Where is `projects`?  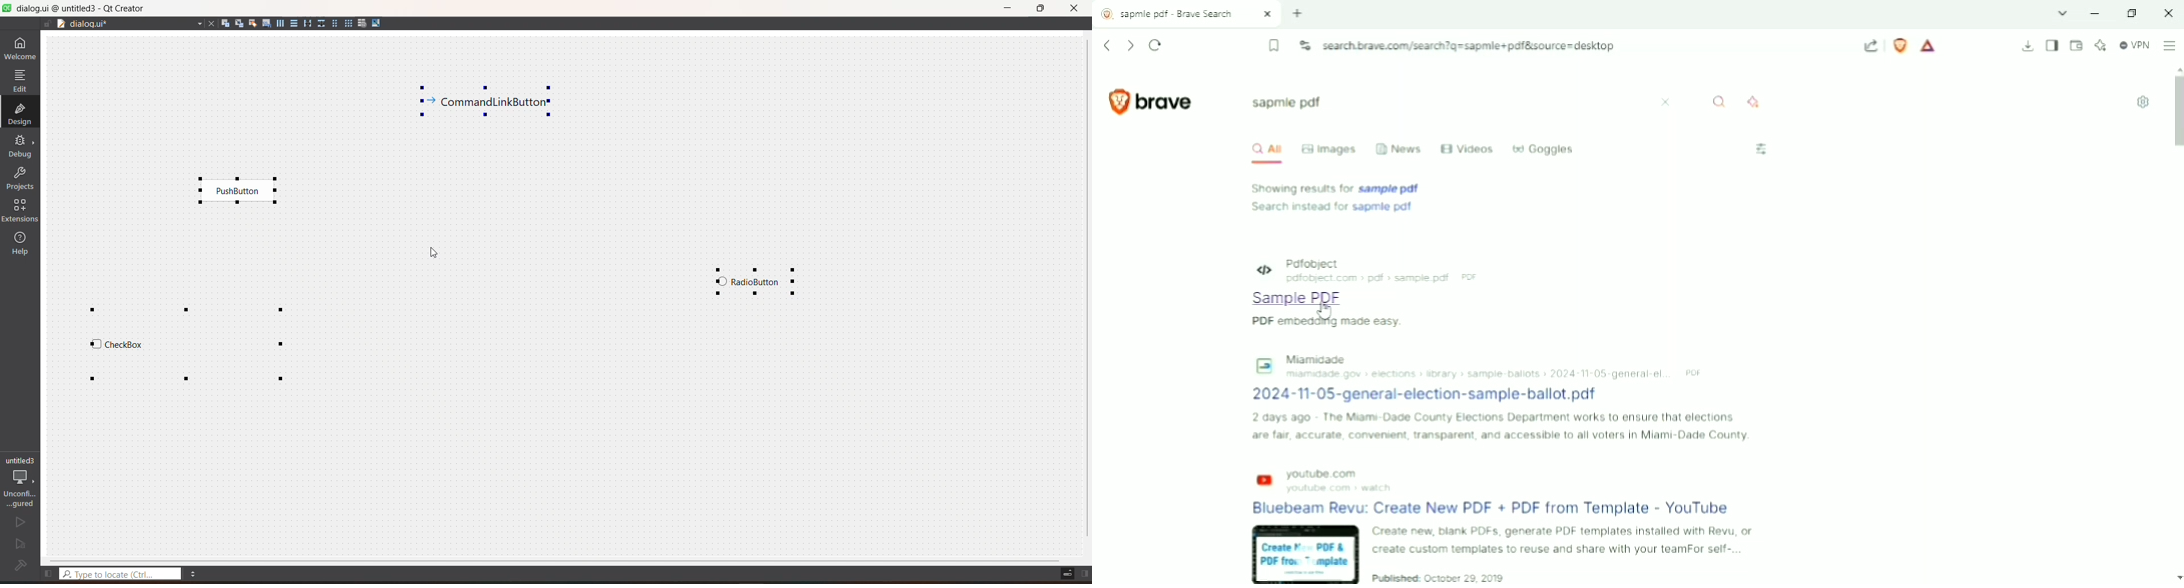 projects is located at coordinates (20, 178).